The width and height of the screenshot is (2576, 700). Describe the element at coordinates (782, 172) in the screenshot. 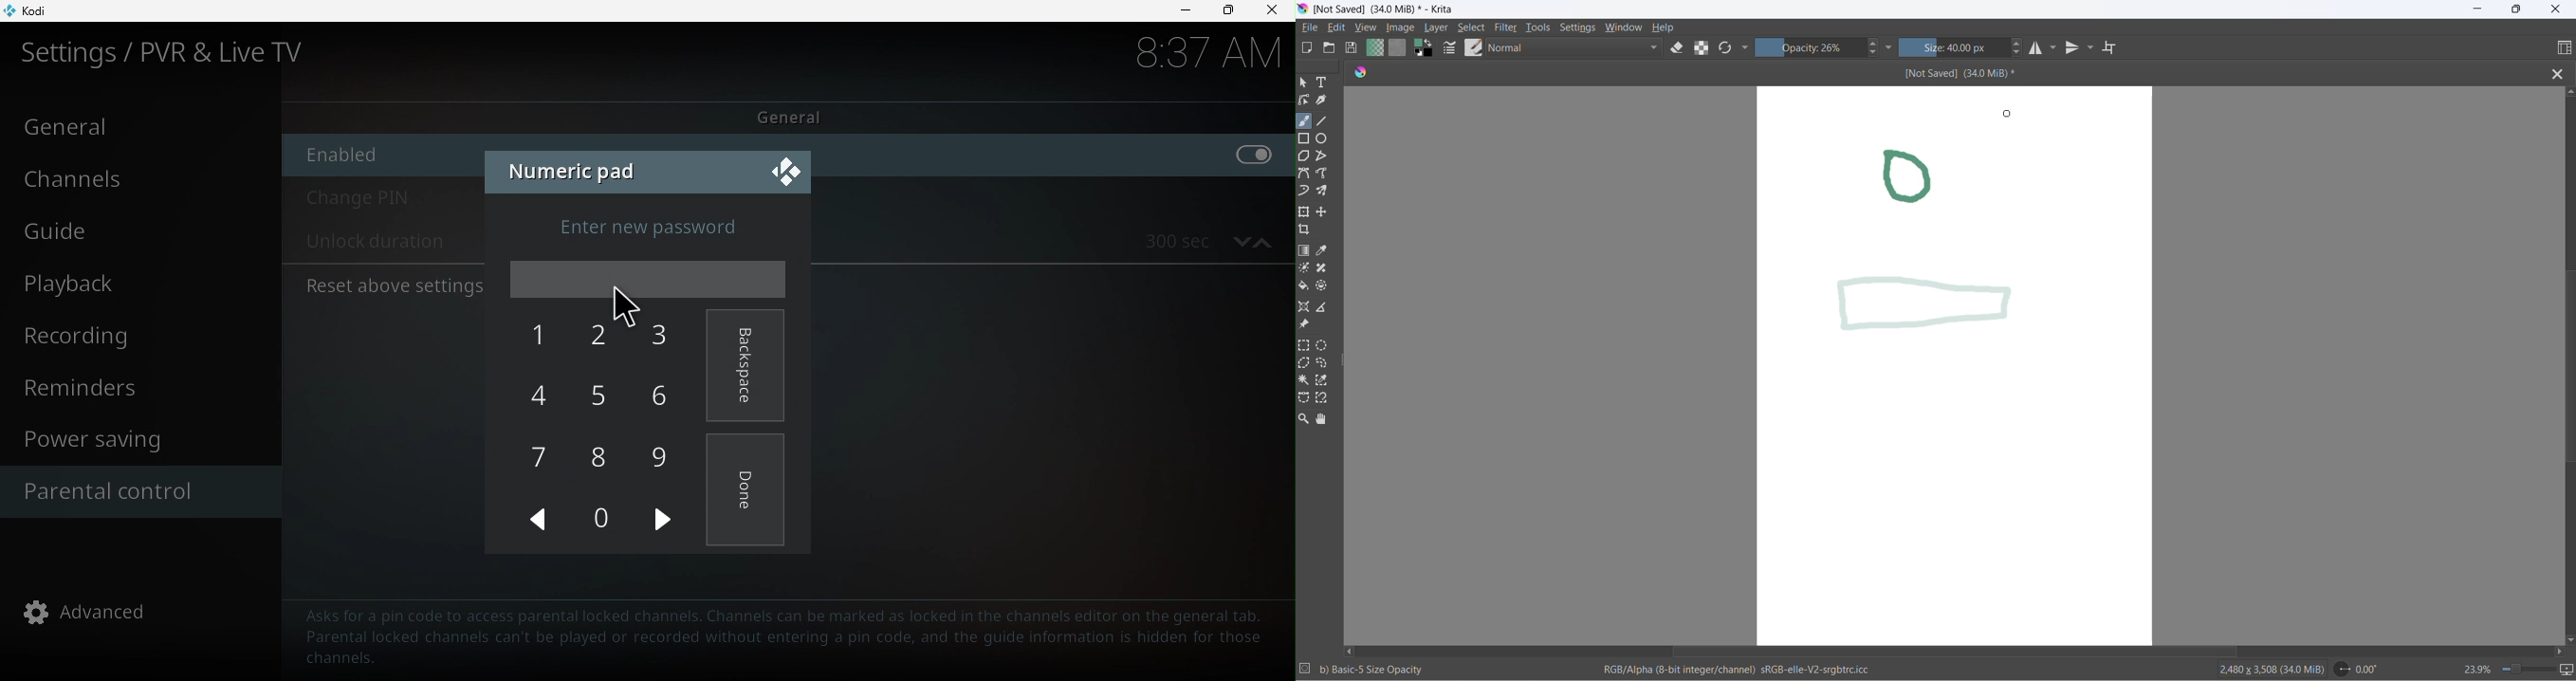

I see `Close` at that location.